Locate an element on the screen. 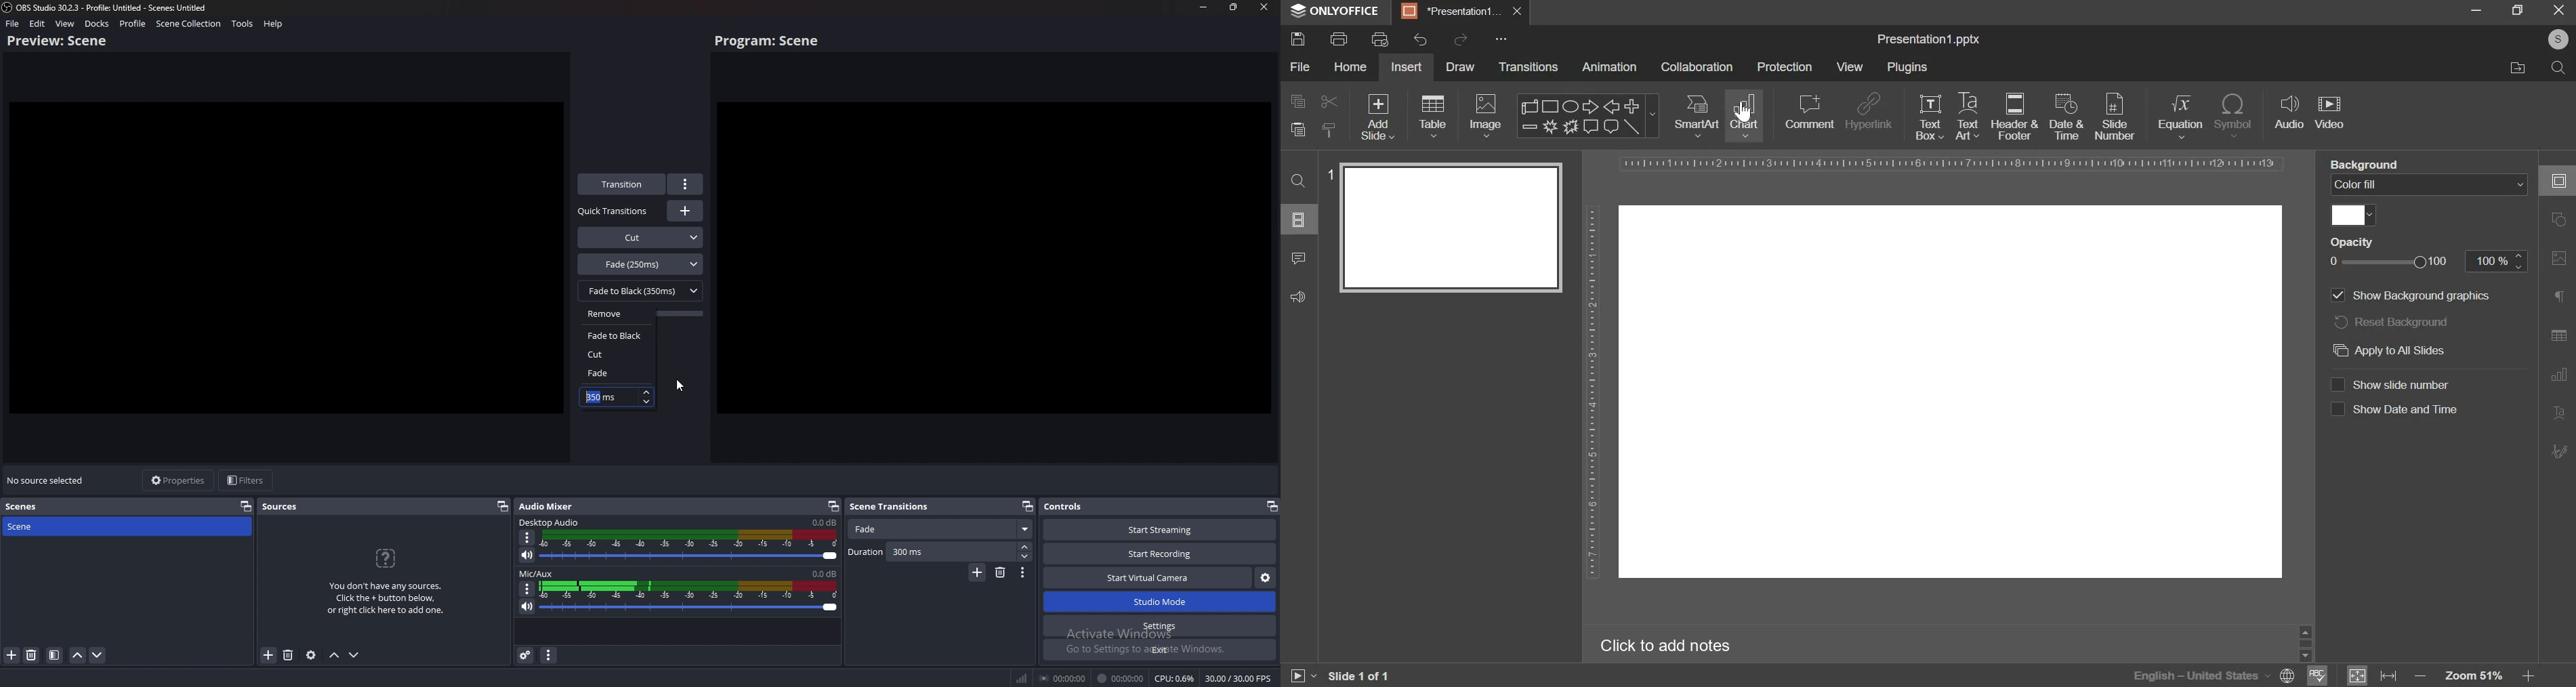  fade to black duration is located at coordinates (600, 398).